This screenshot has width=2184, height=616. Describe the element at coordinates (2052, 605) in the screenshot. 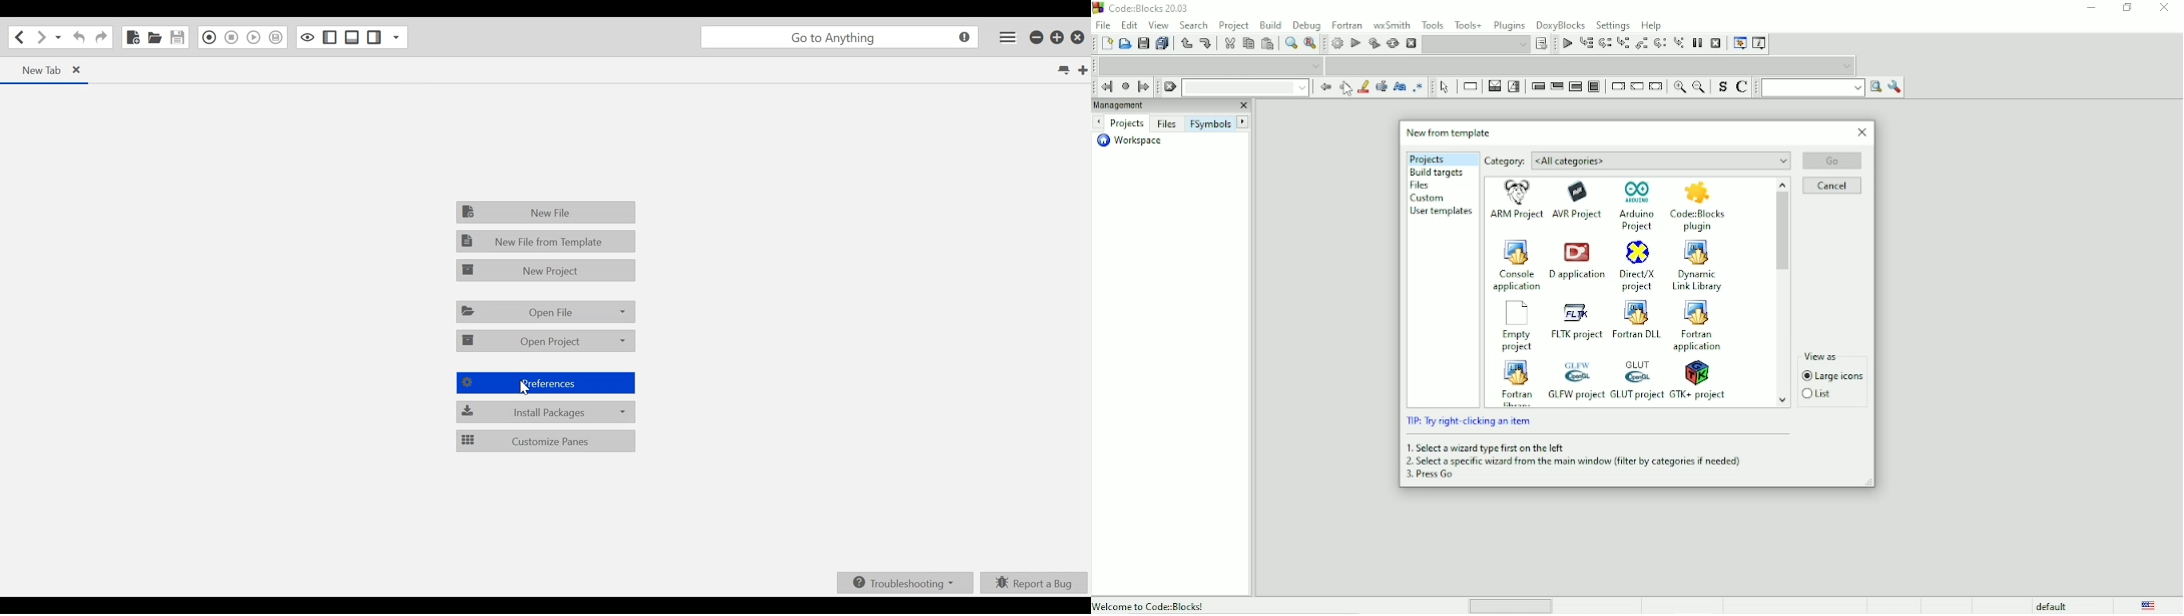

I see `default` at that location.